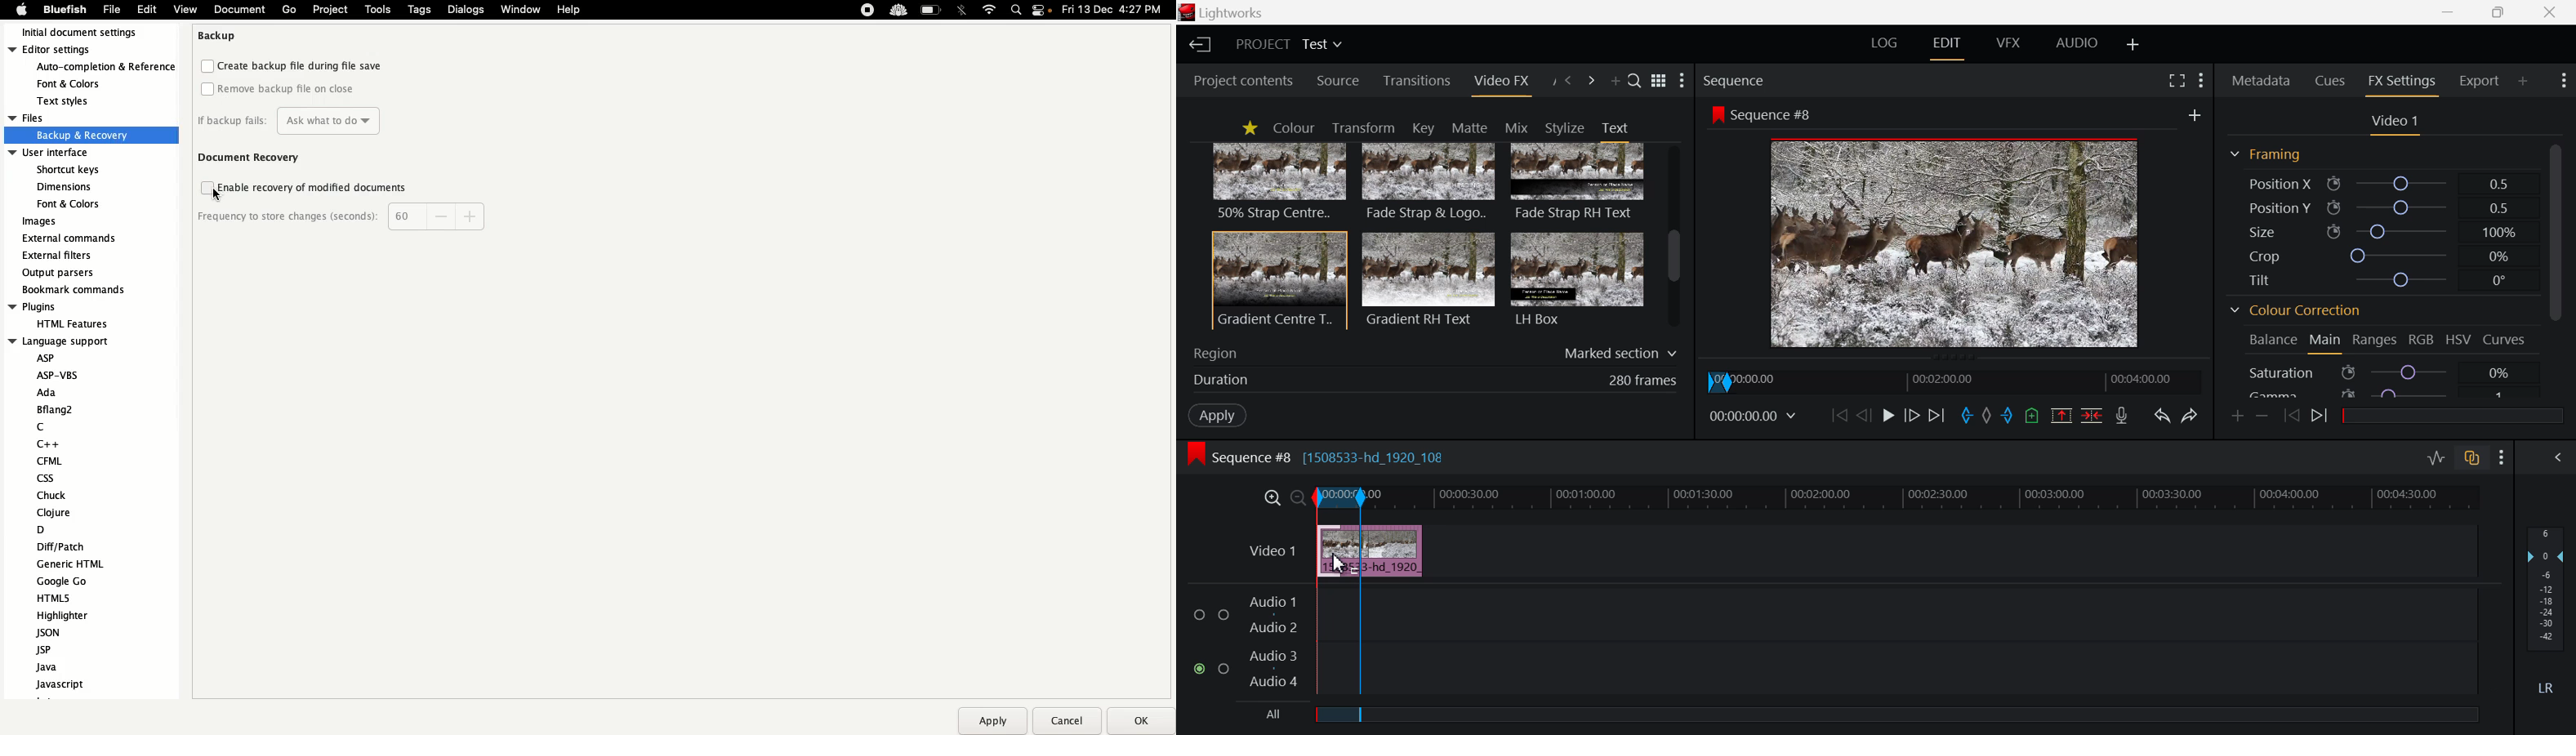 The width and height of the screenshot is (2576, 756). I want to click on audio input checkbox, so click(1205, 644).